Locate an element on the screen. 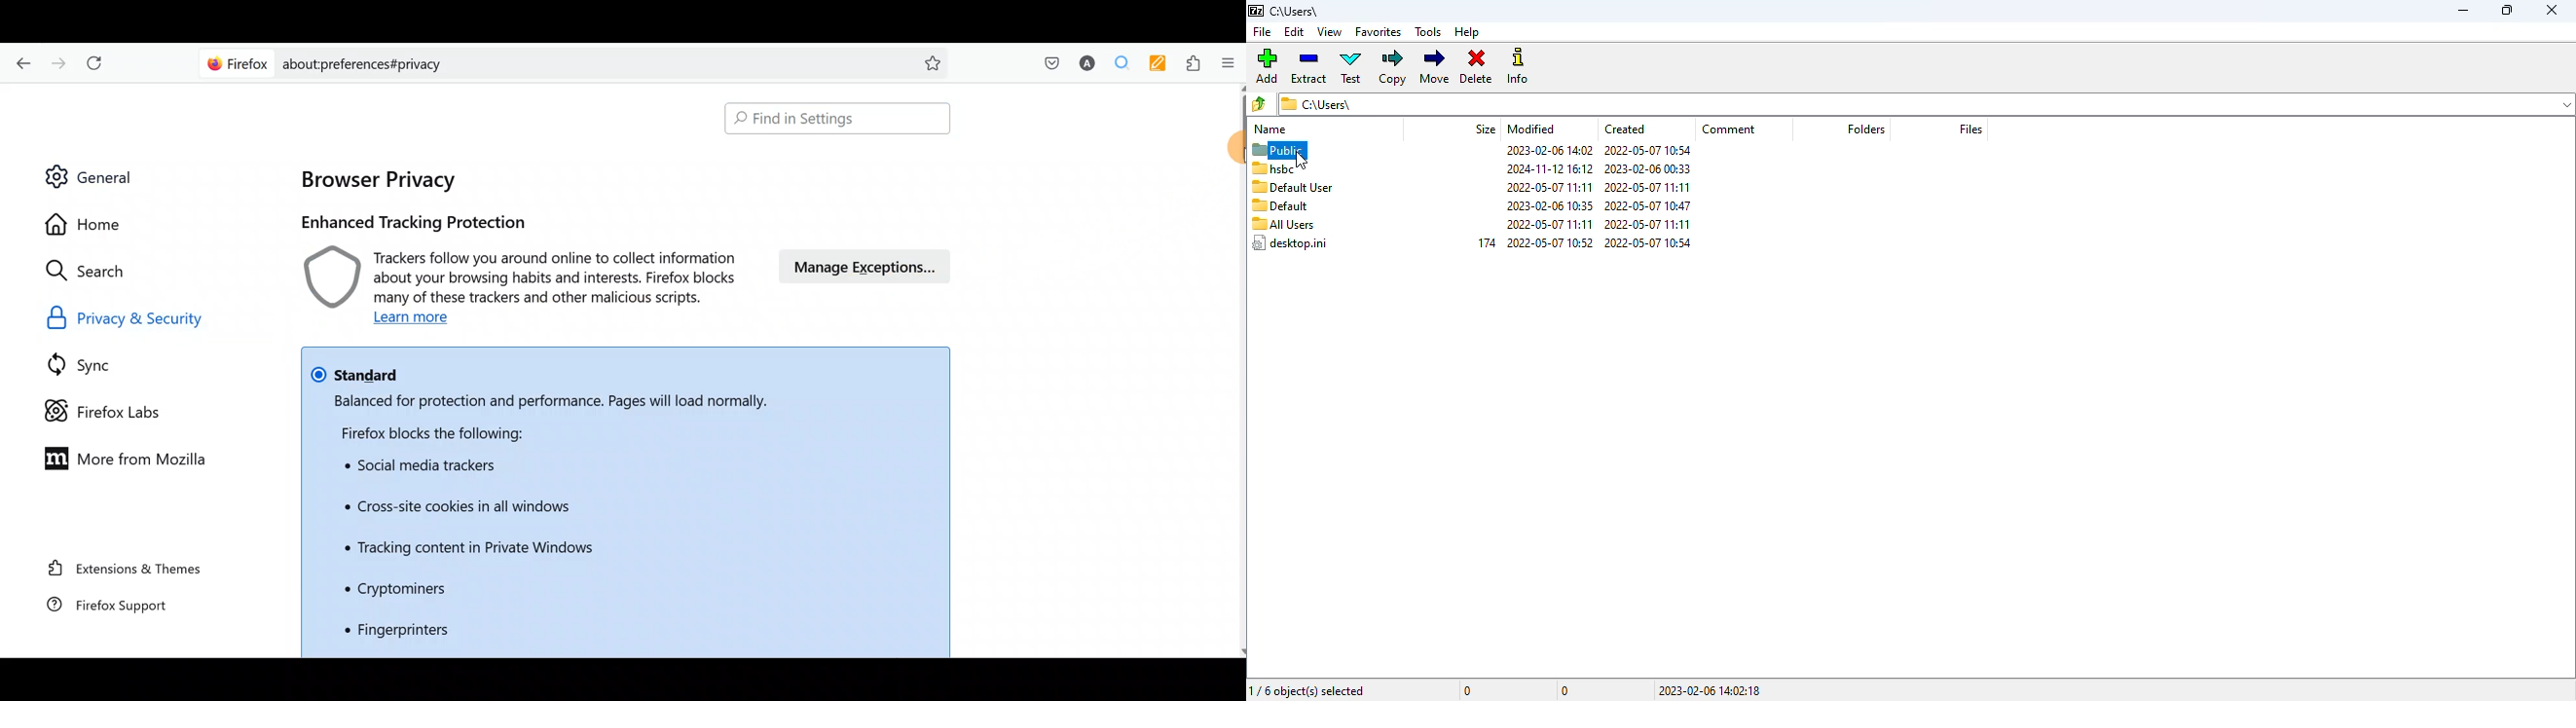  Multiple search & highlight is located at coordinates (1117, 64).